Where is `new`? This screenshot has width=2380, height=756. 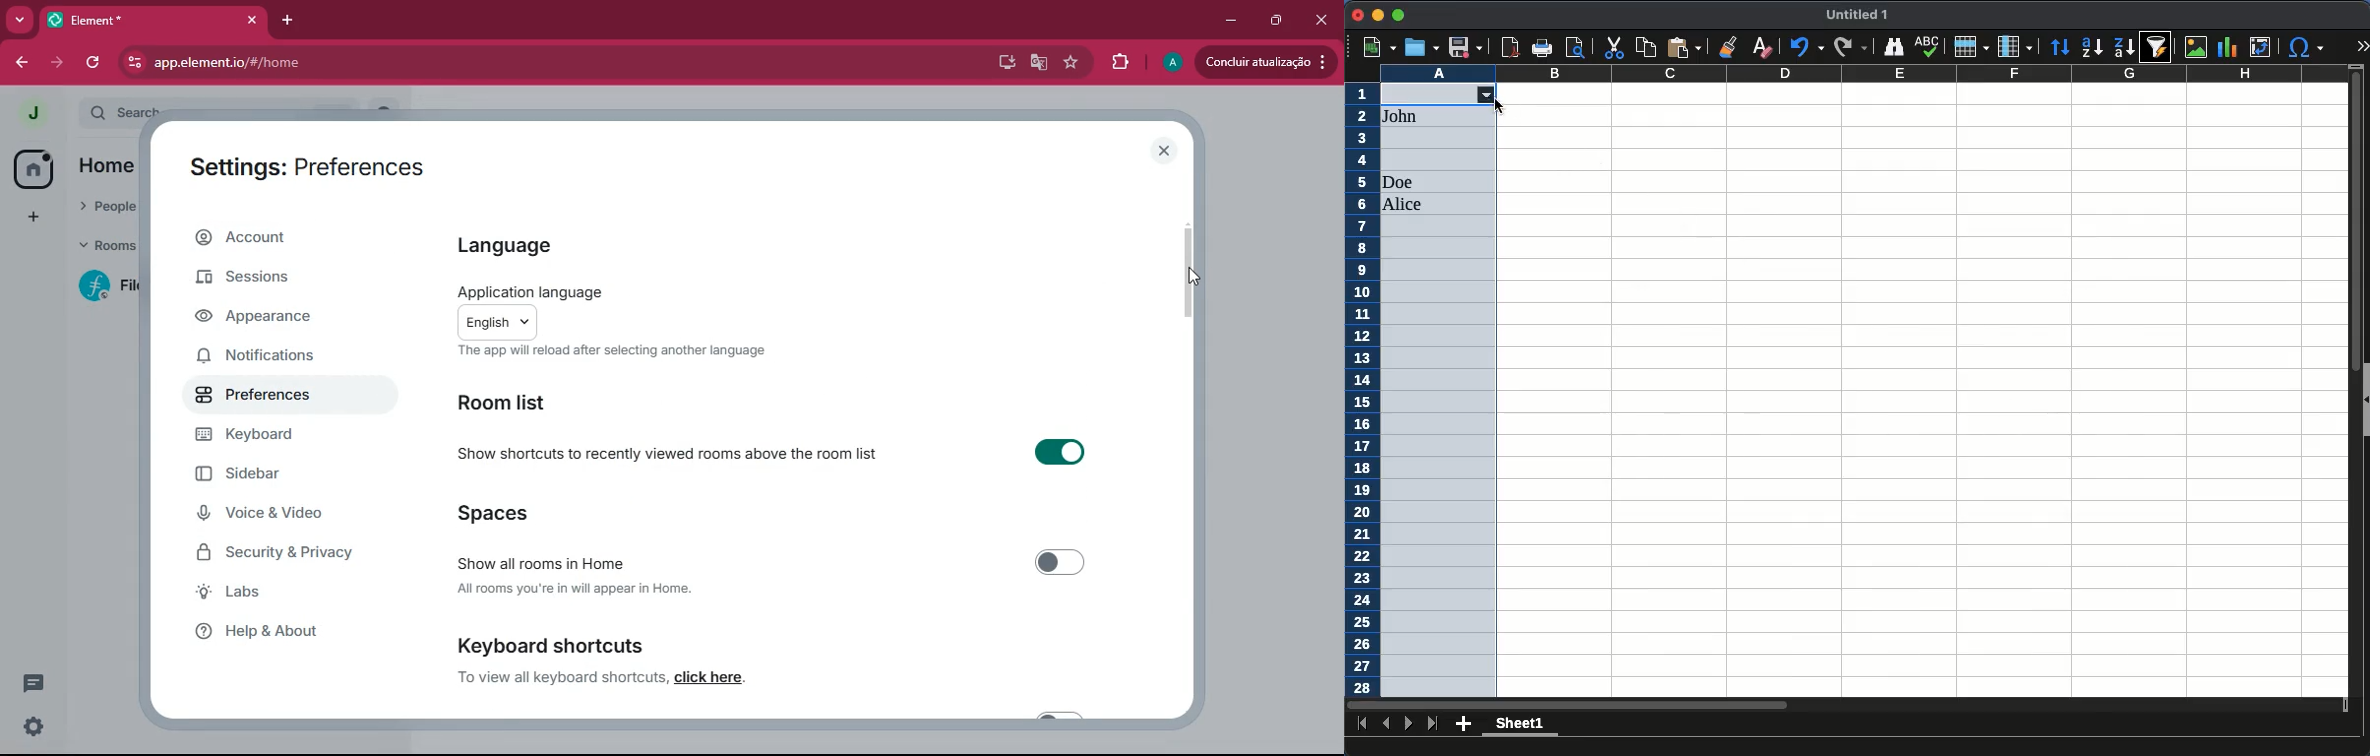 new is located at coordinates (1381, 48).